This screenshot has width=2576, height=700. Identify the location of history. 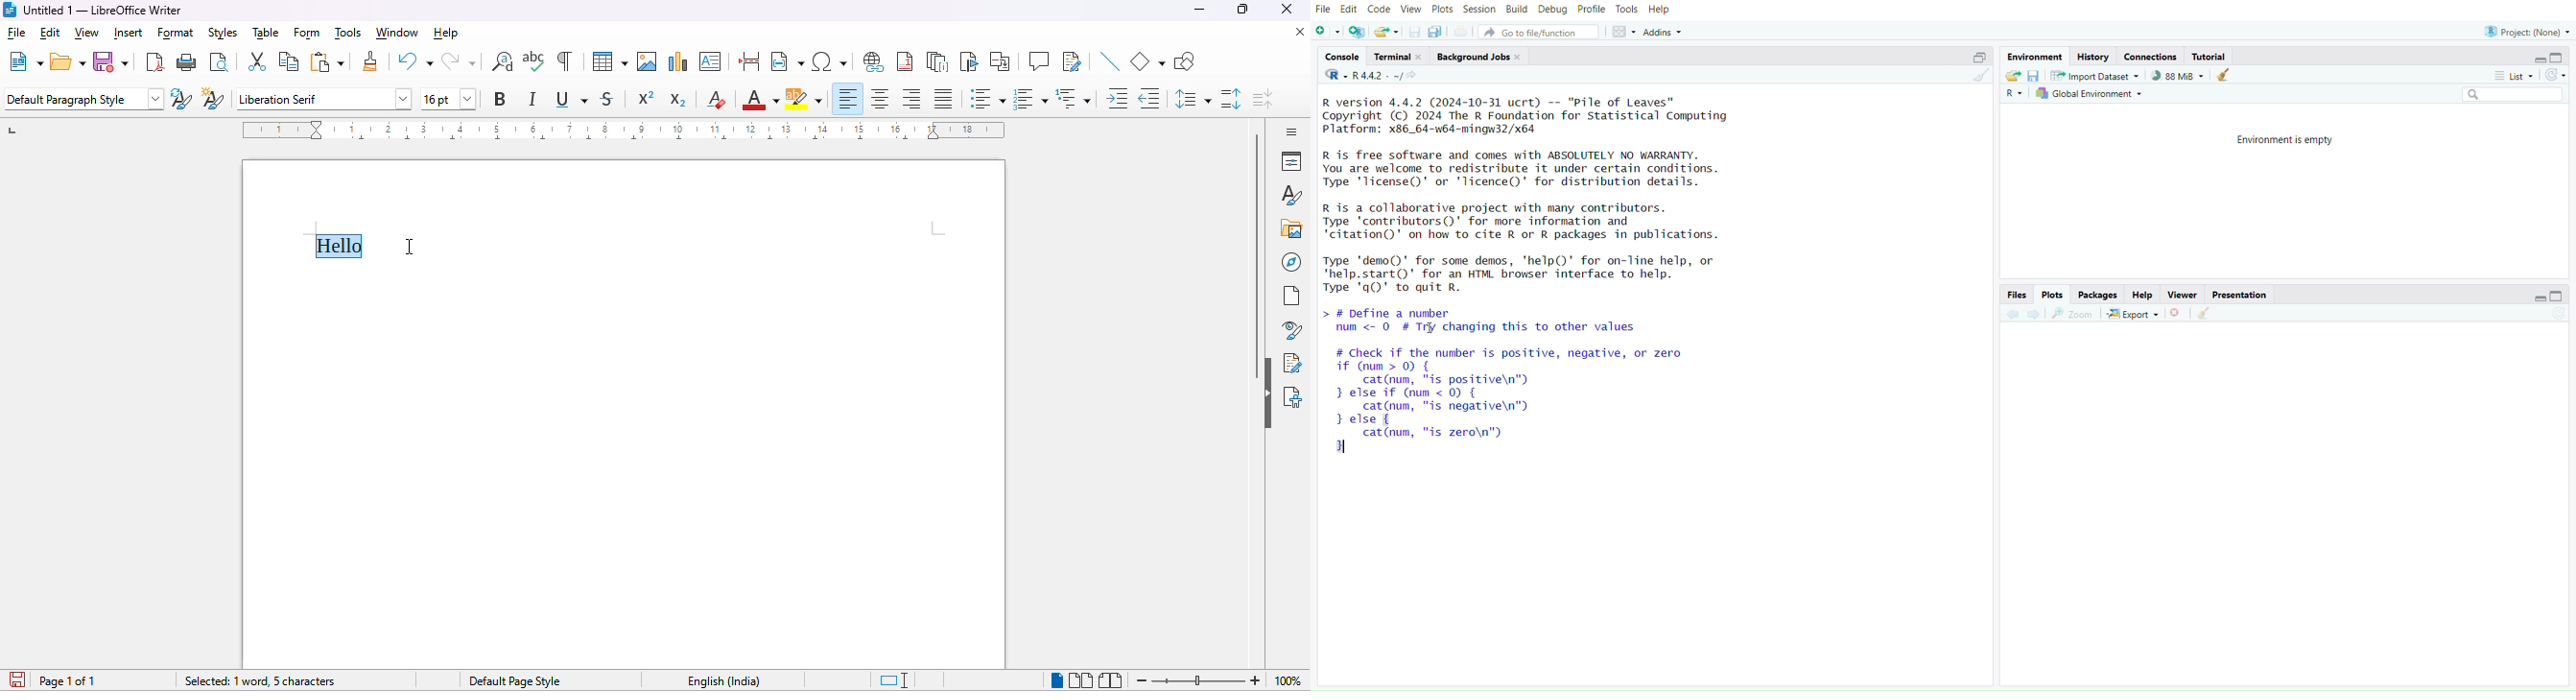
(2093, 57).